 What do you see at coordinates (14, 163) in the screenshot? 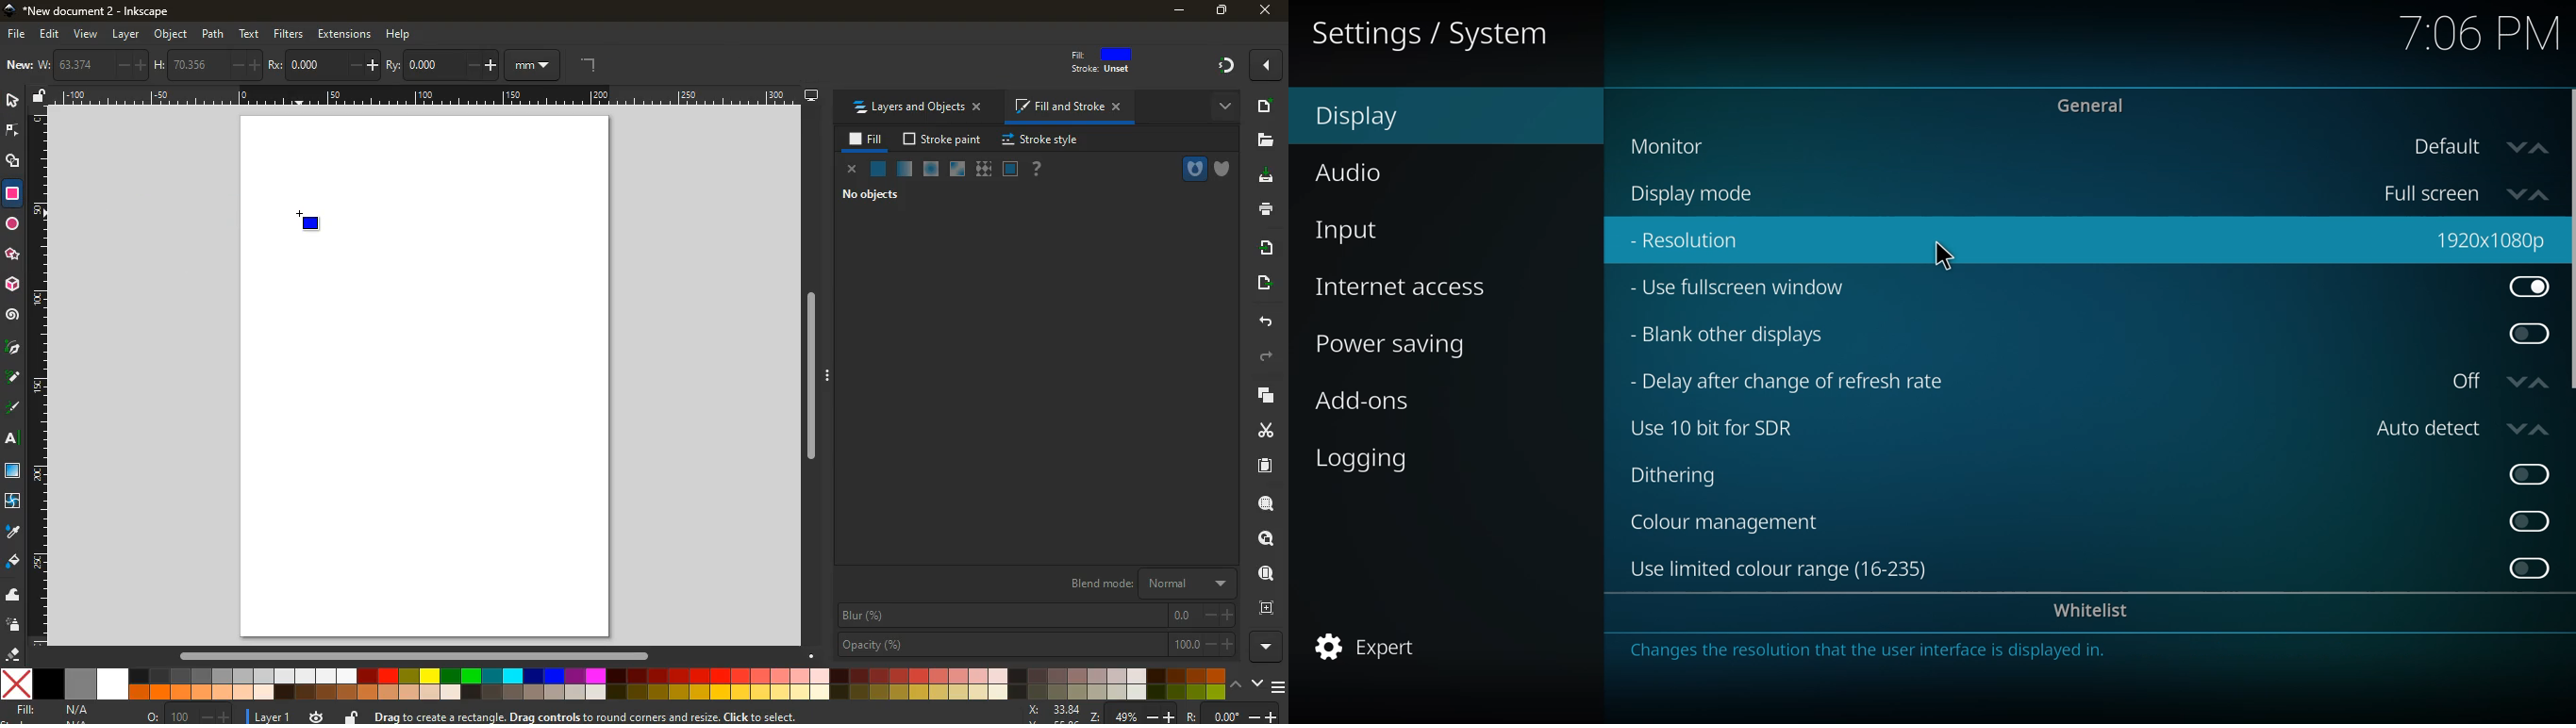
I see `shapes` at bounding box center [14, 163].